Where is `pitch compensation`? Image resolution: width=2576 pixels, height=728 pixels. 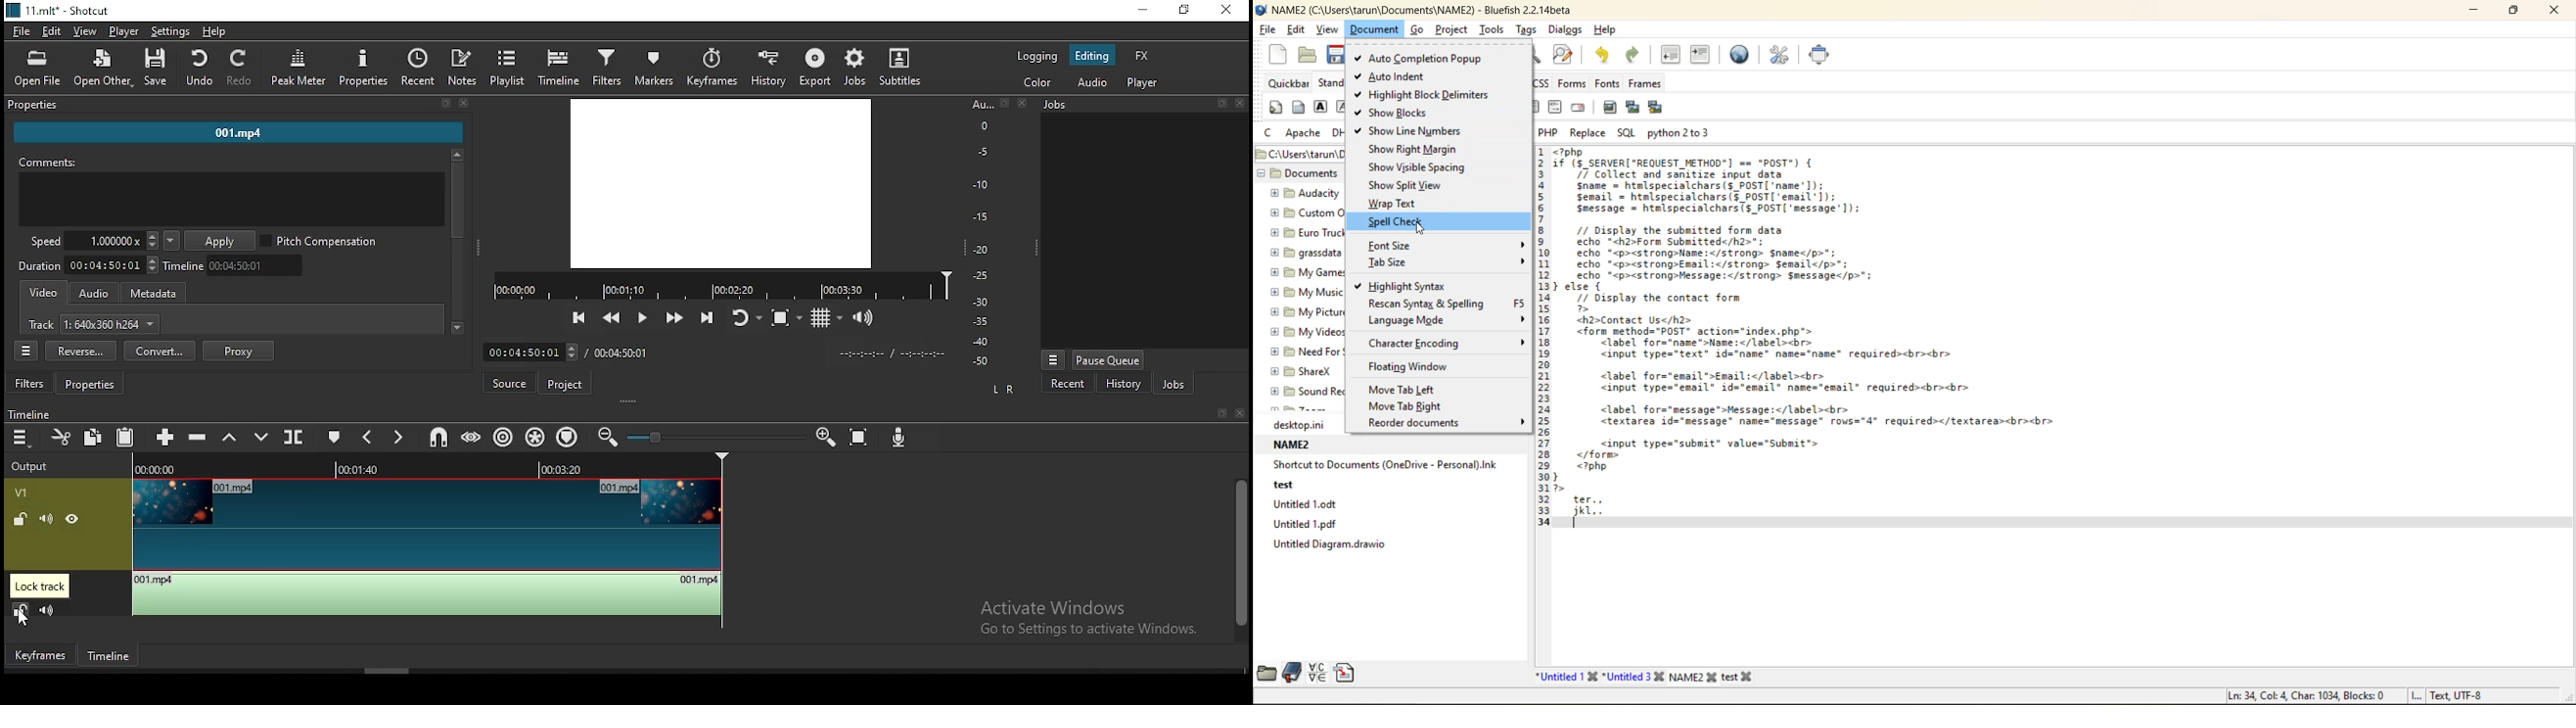
pitch compensation is located at coordinates (319, 239).